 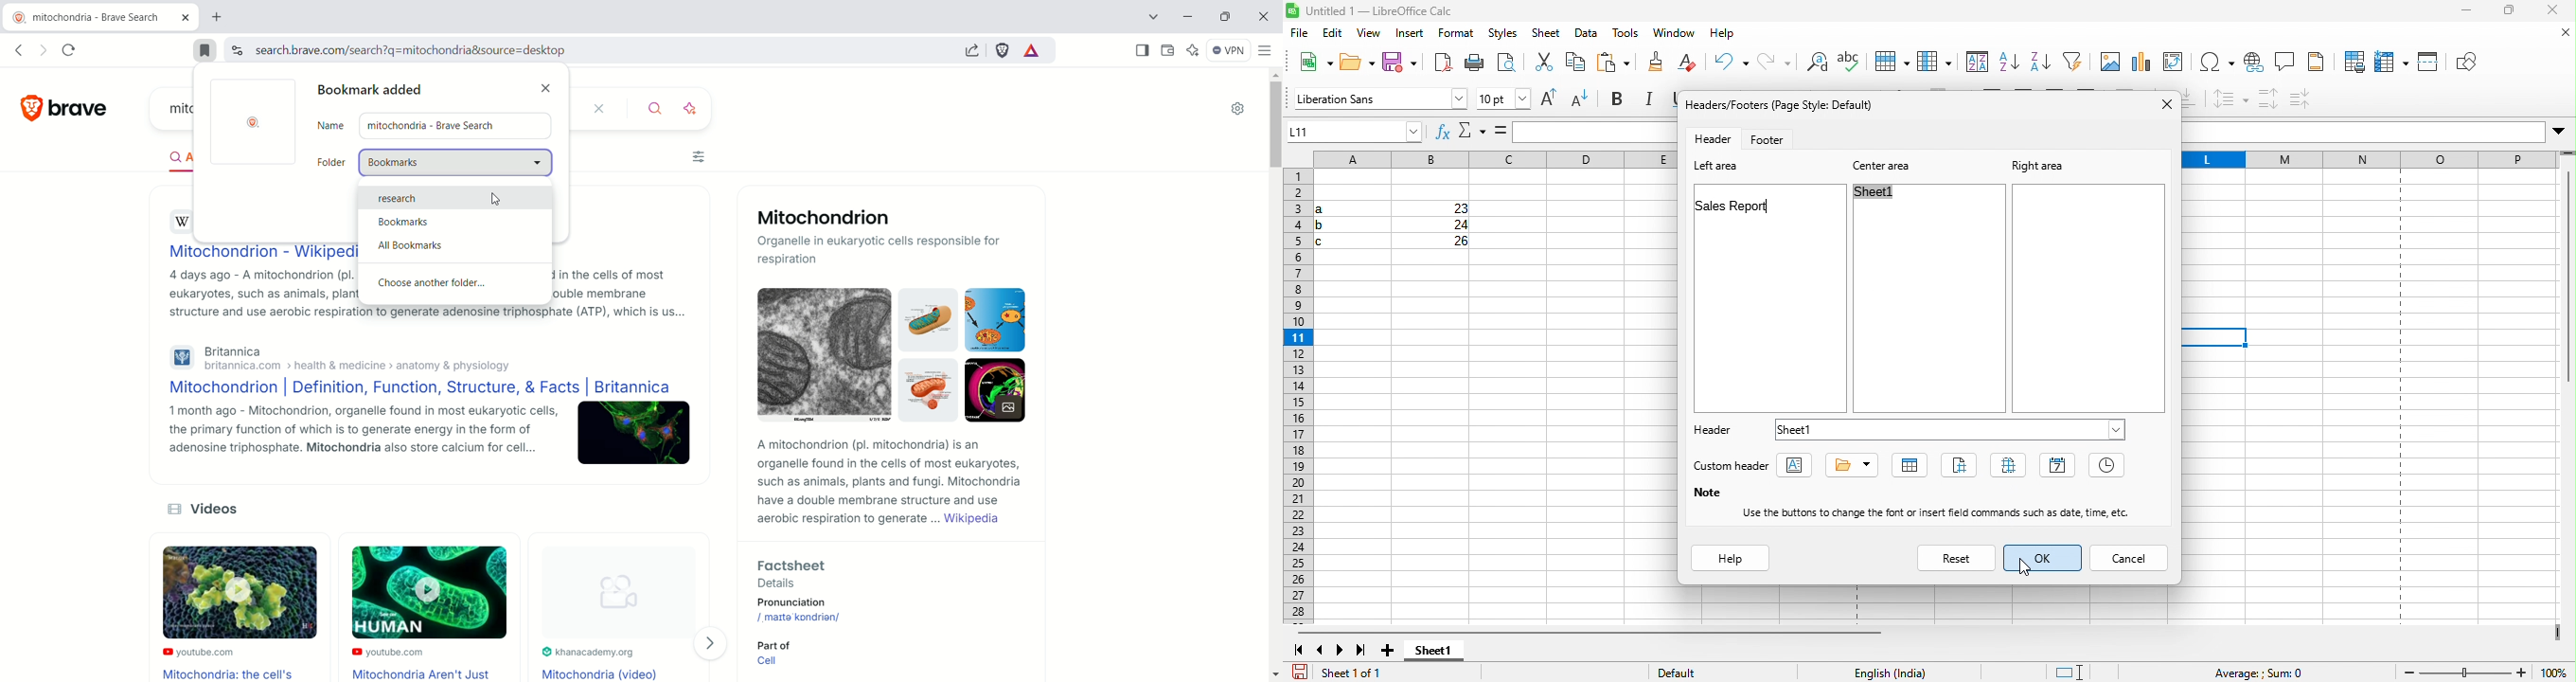 What do you see at coordinates (416, 388) in the screenshot?
I see `Mitochondrion | Definition, Function, Structure, & Facts | Britannica` at bounding box center [416, 388].